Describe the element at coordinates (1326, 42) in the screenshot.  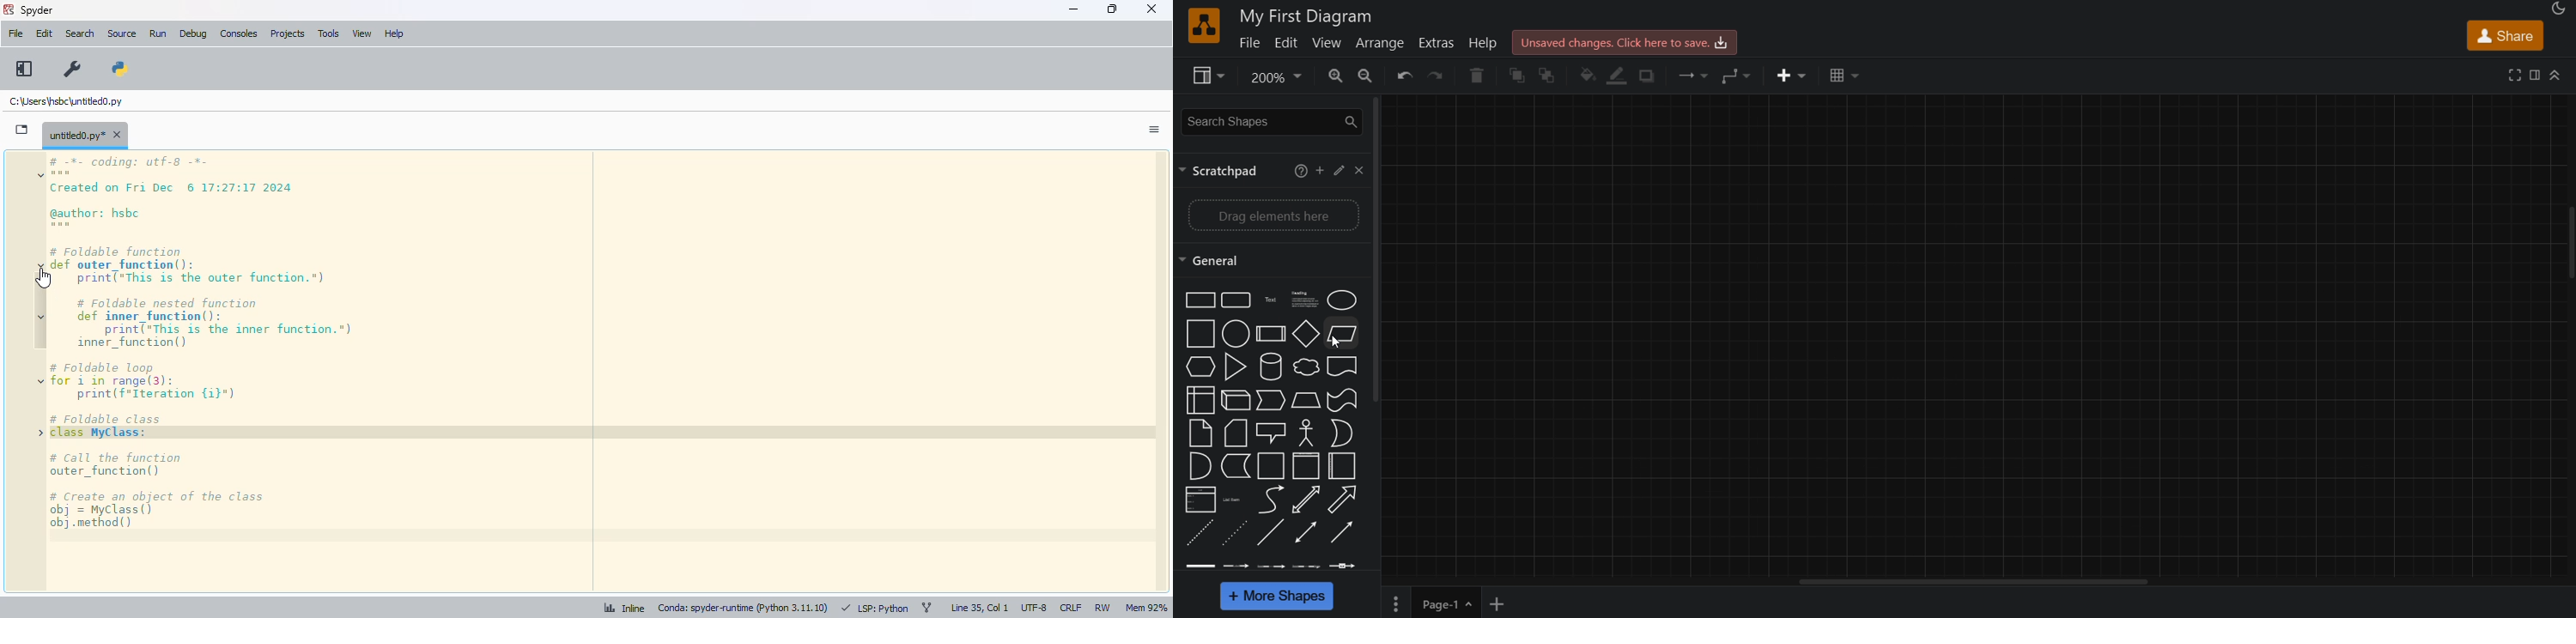
I see `view` at that location.